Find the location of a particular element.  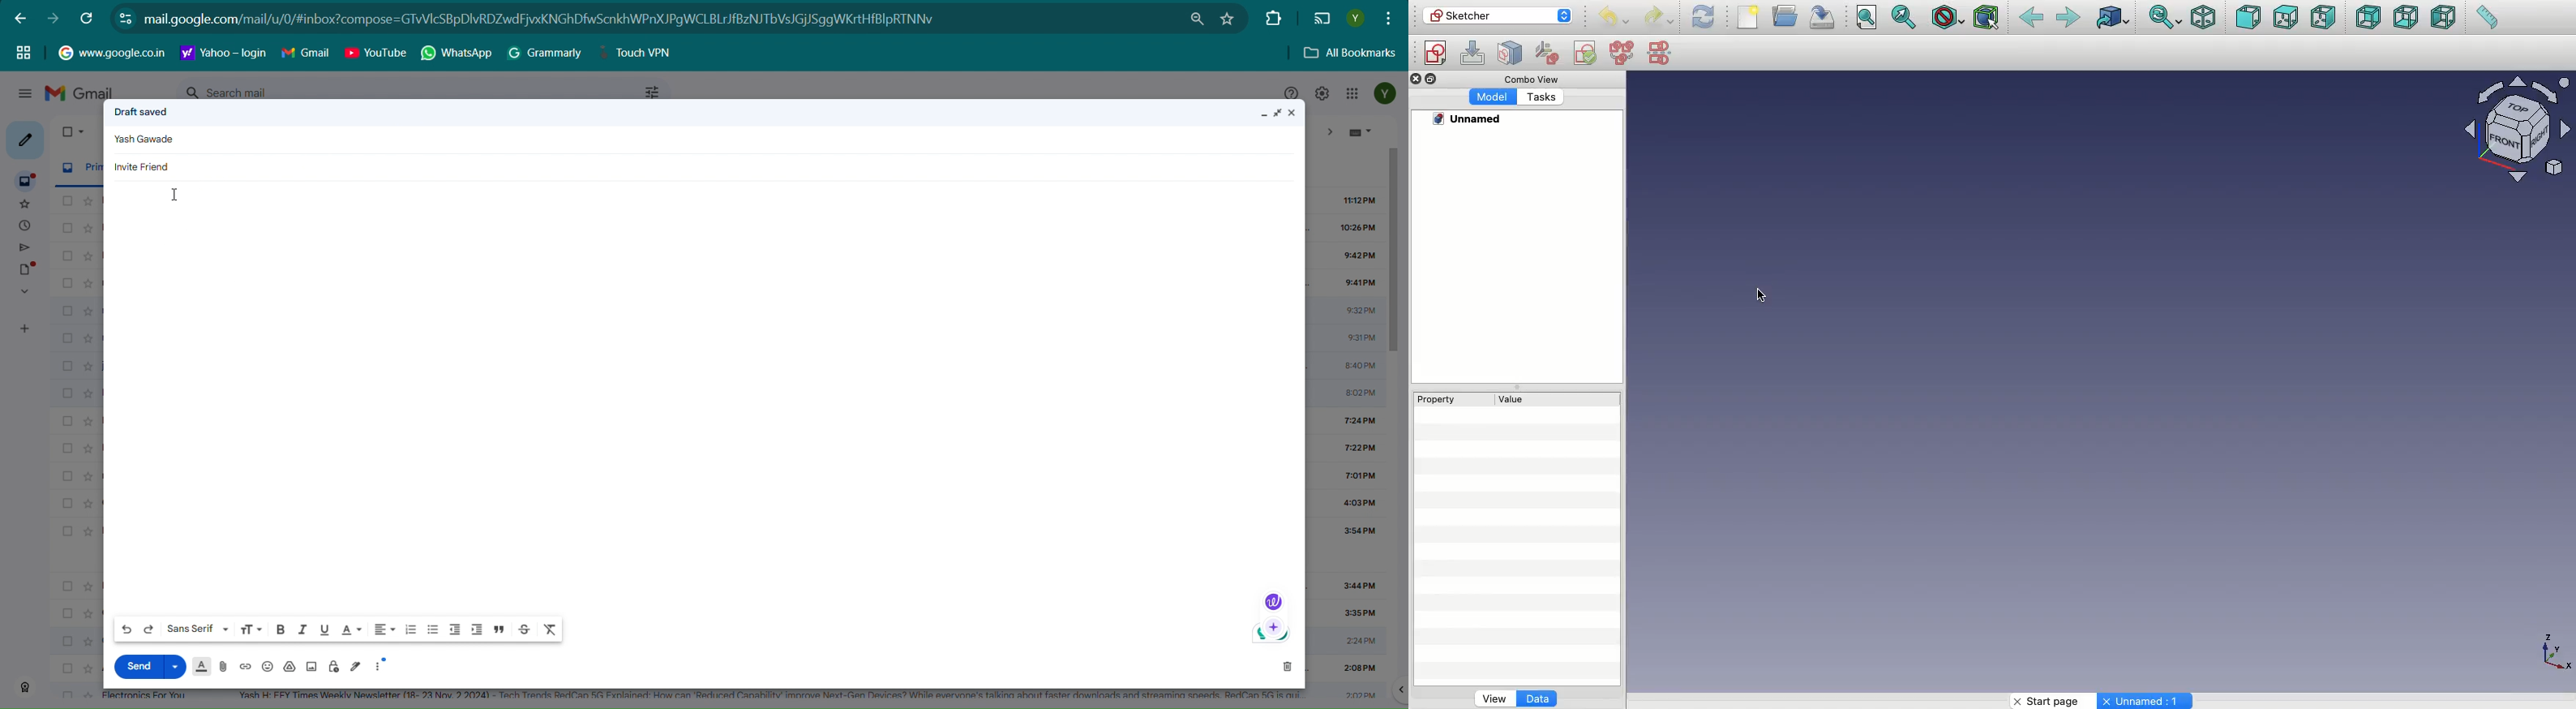

Display on another screen is located at coordinates (1322, 19).